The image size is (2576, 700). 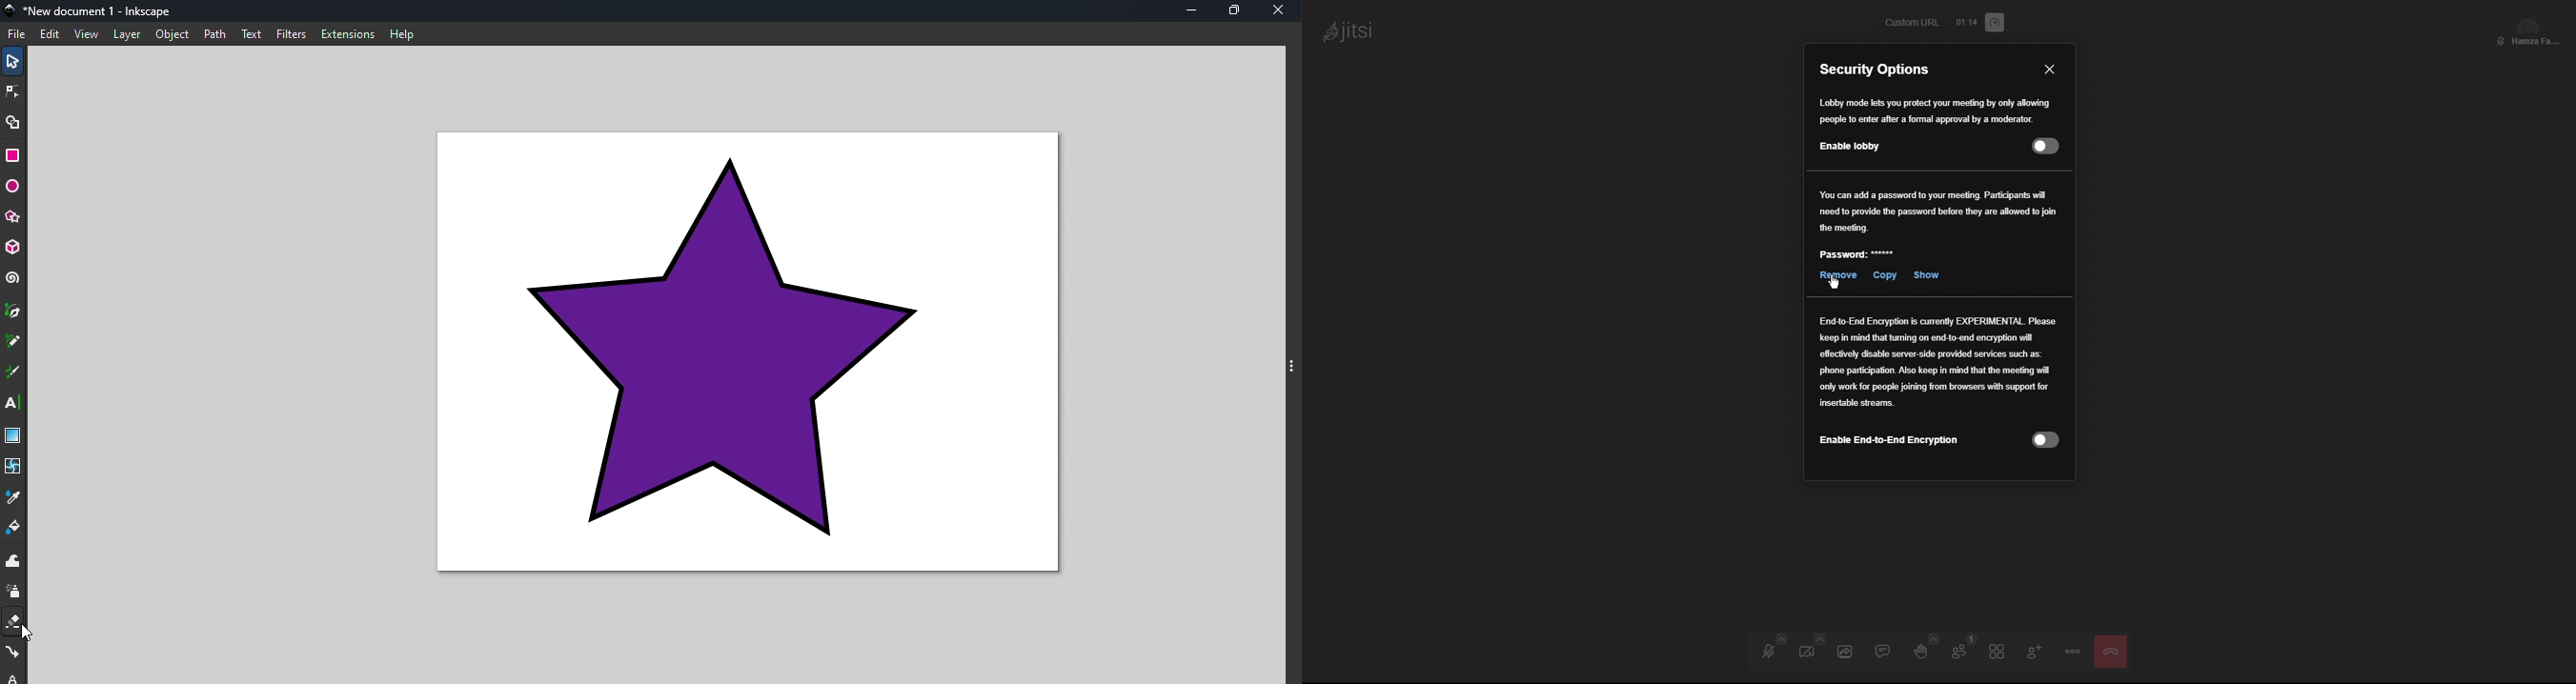 What do you see at coordinates (1913, 24) in the screenshot?
I see `Custom URL` at bounding box center [1913, 24].